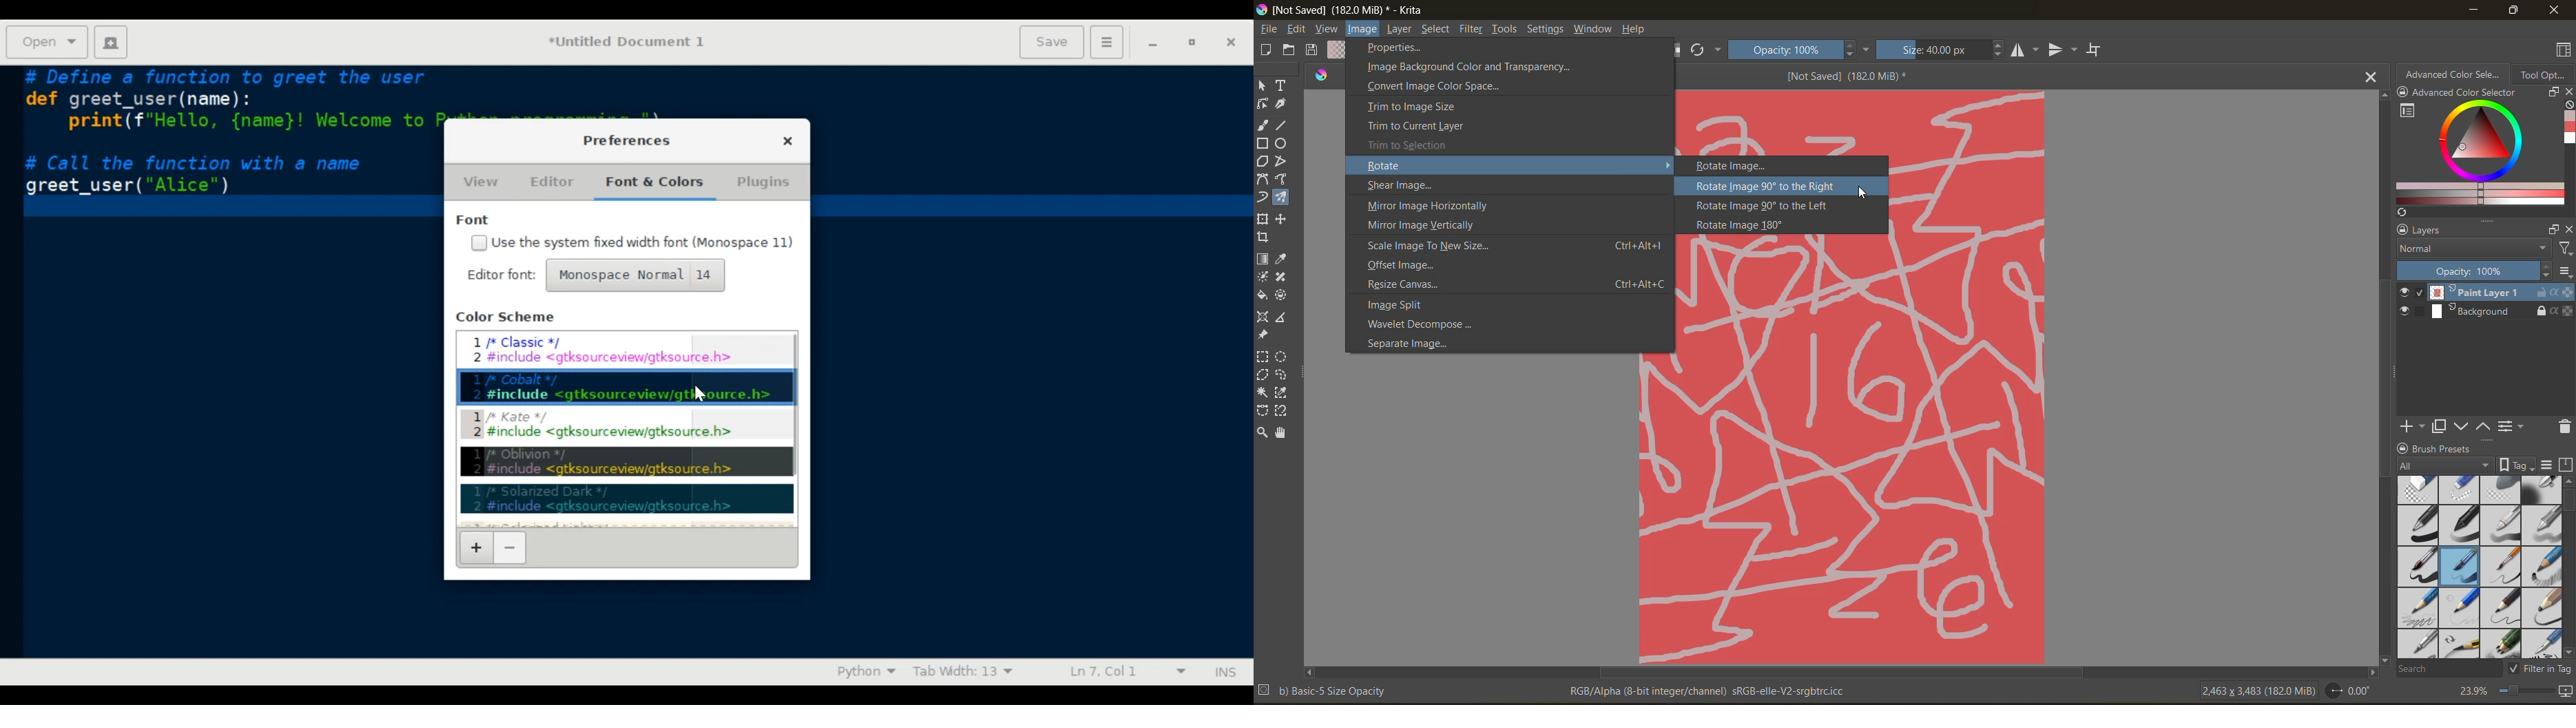  I want to click on layers, so click(2501, 302).